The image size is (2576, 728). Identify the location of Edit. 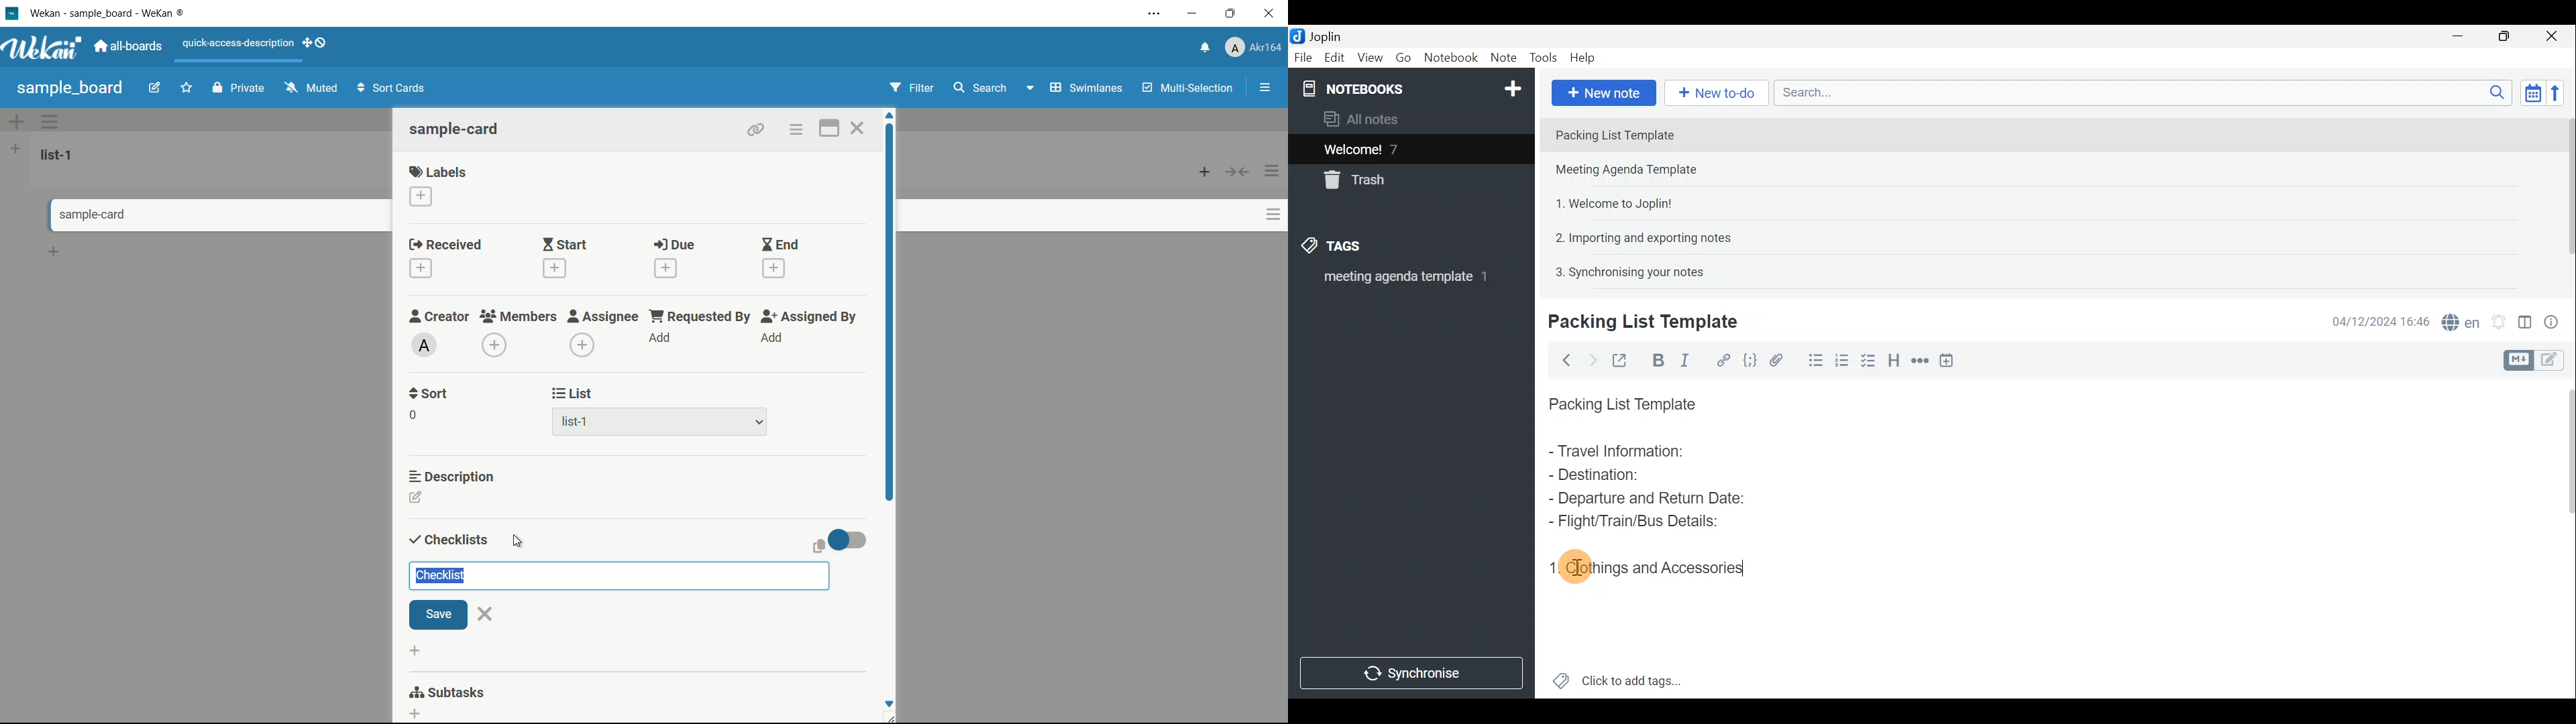
(1332, 58).